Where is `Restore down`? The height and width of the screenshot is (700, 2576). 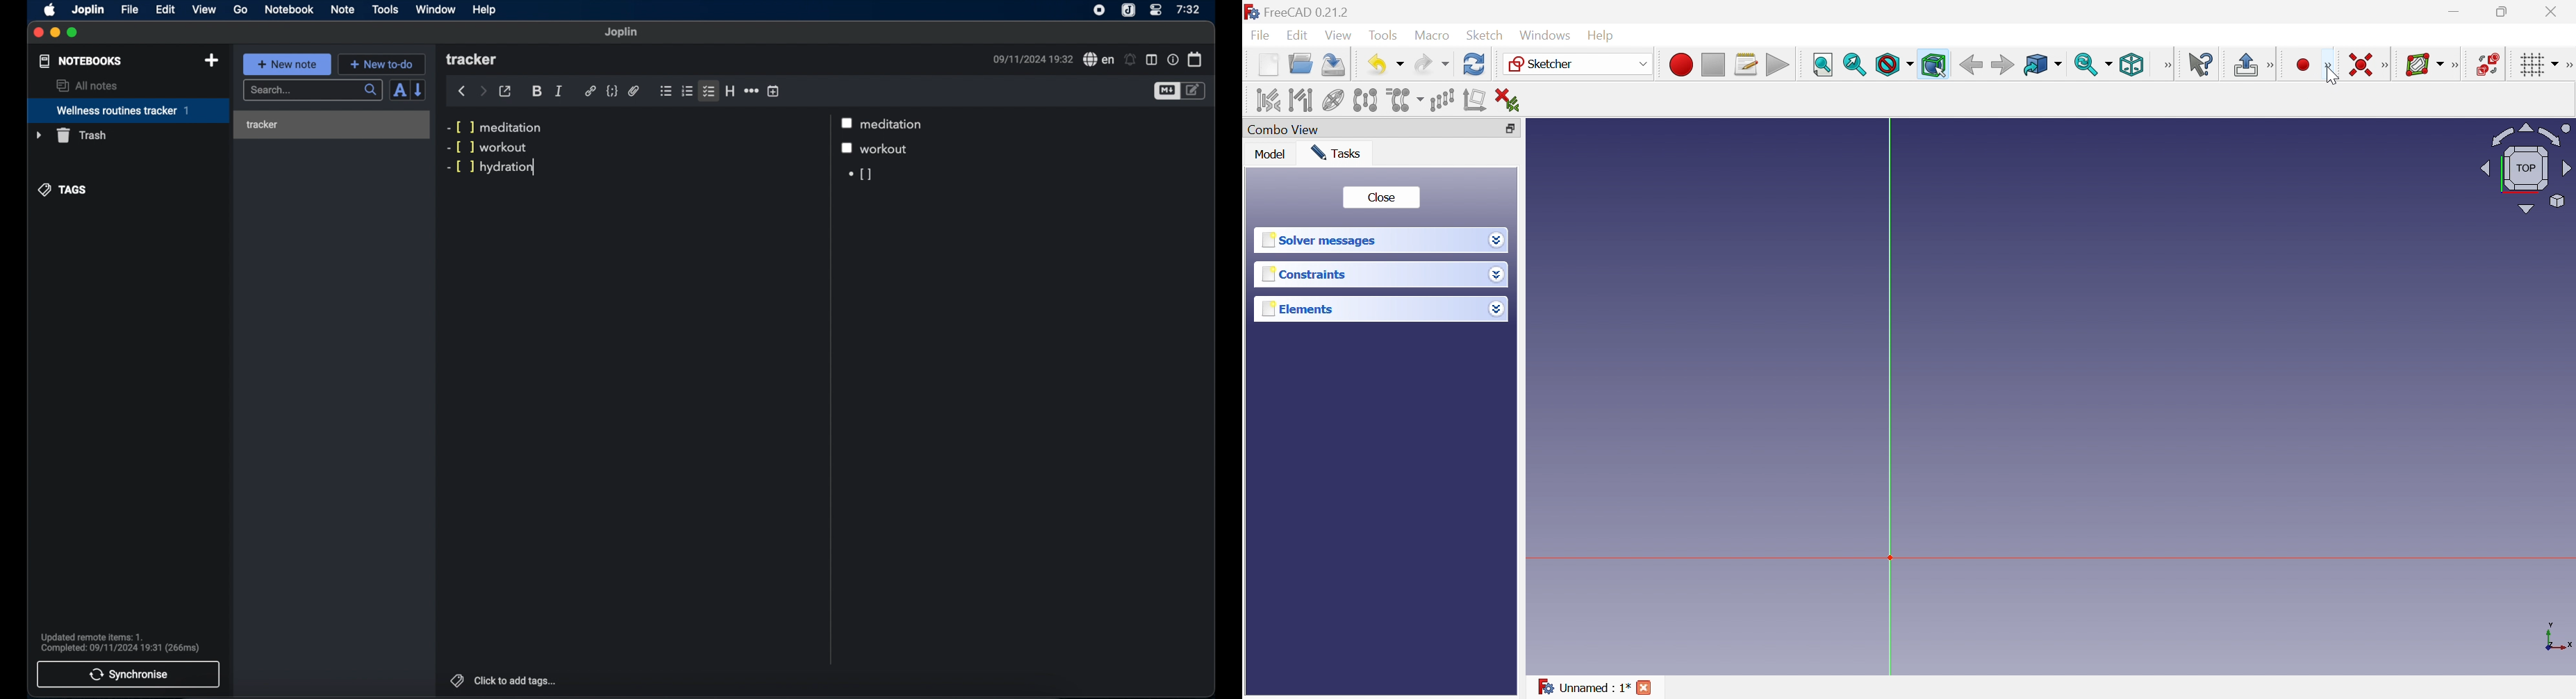 Restore down is located at coordinates (2505, 11).